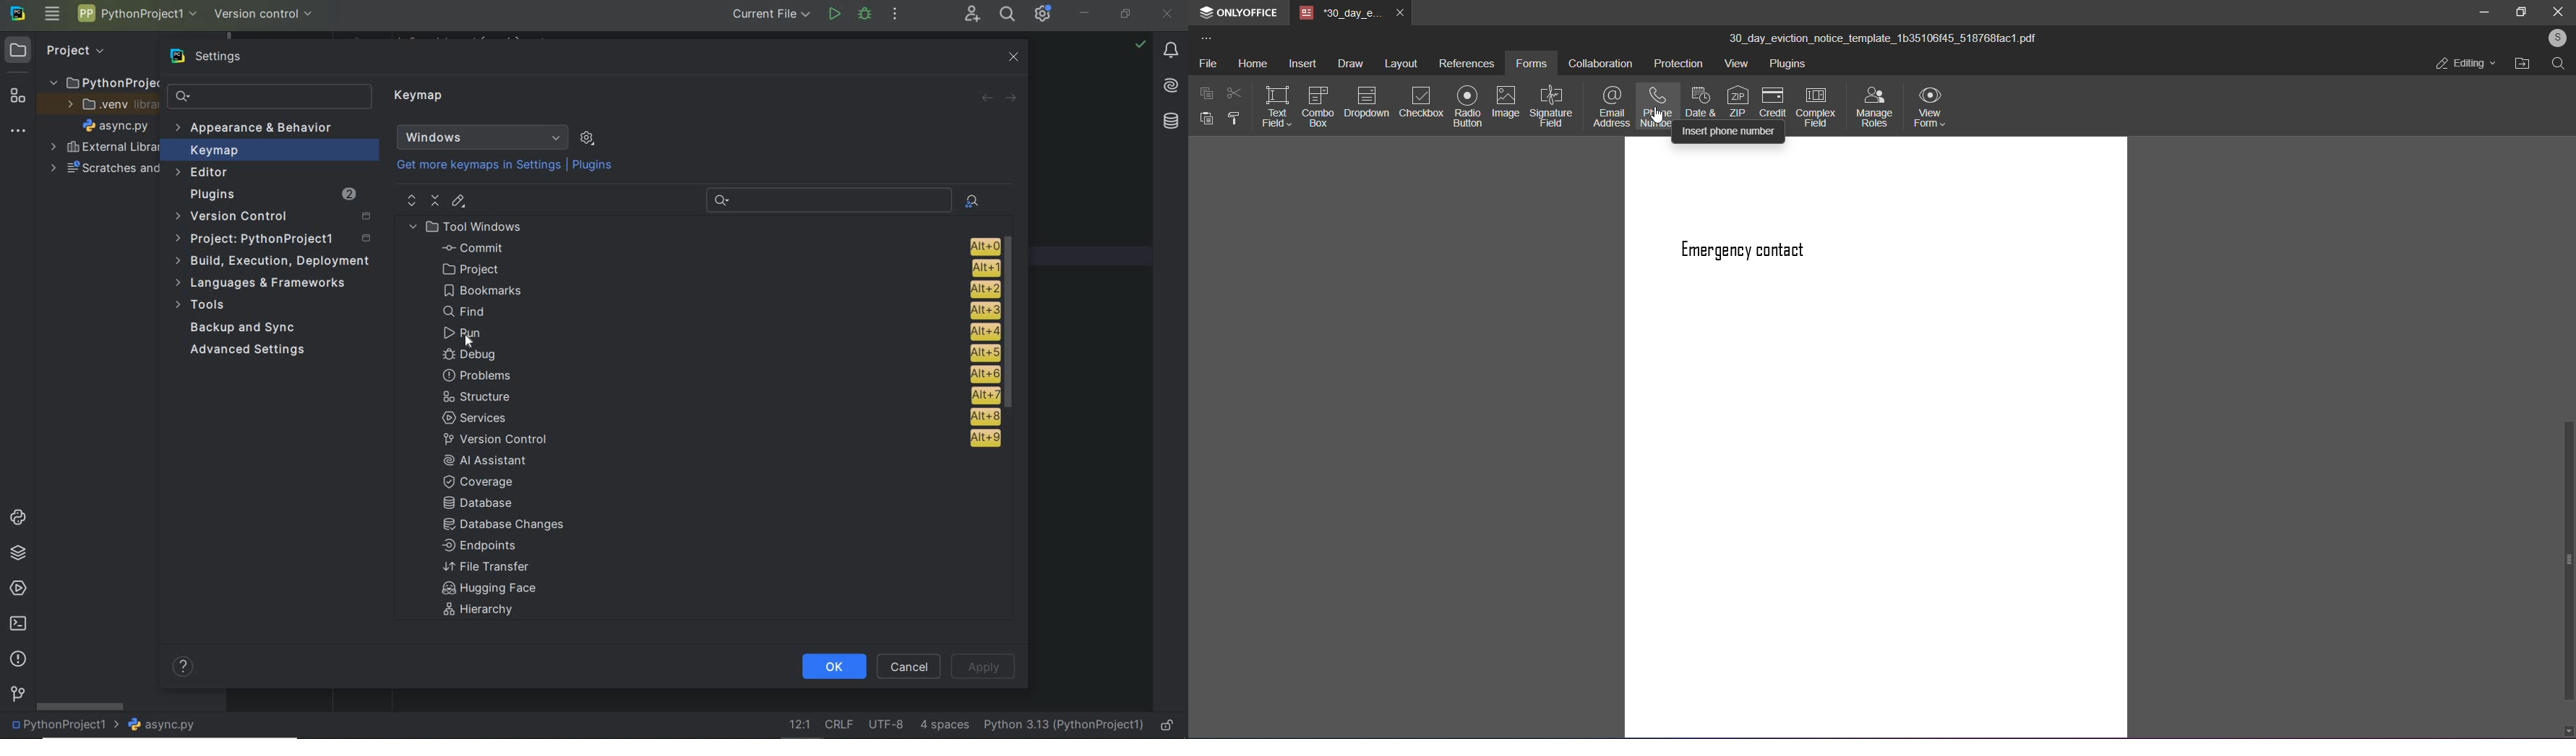 The width and height of the screenshot is (2576, 756). What do you see at coordinates (483, 137) in the screenshot?
I see `Windows` at bounding box center [483, 137].